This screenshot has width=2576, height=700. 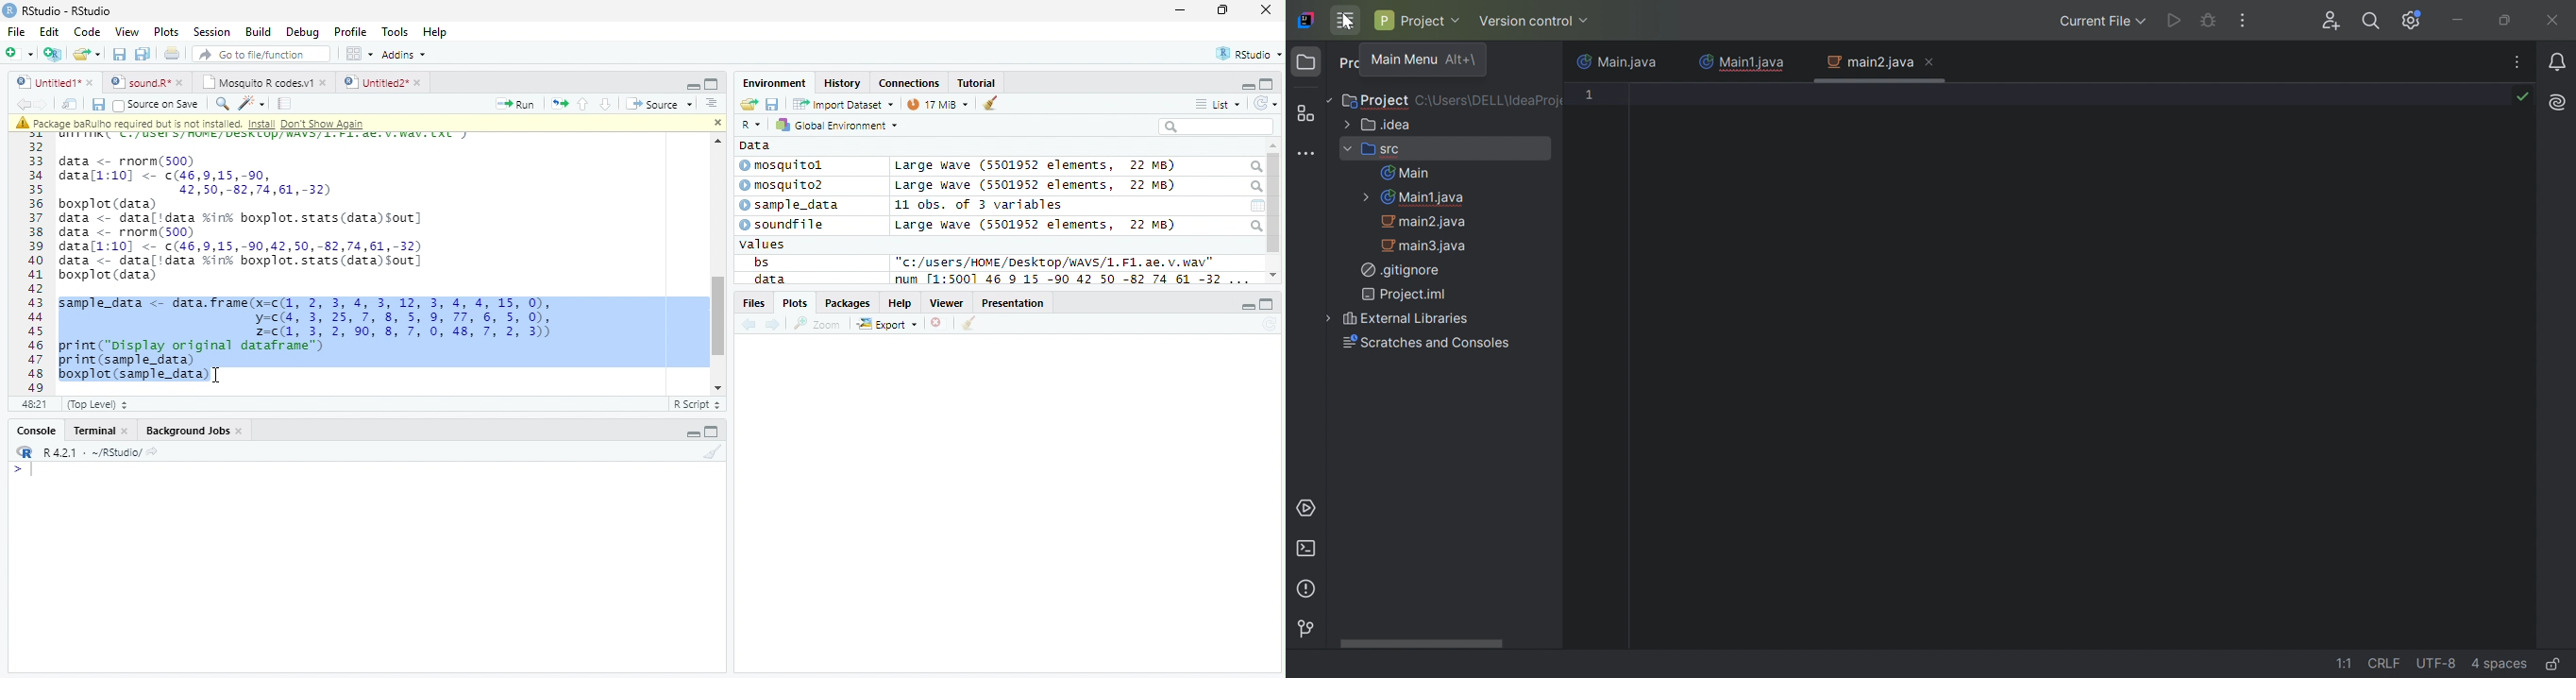 I want to click on sound.R*, so click(x=144, y=81).